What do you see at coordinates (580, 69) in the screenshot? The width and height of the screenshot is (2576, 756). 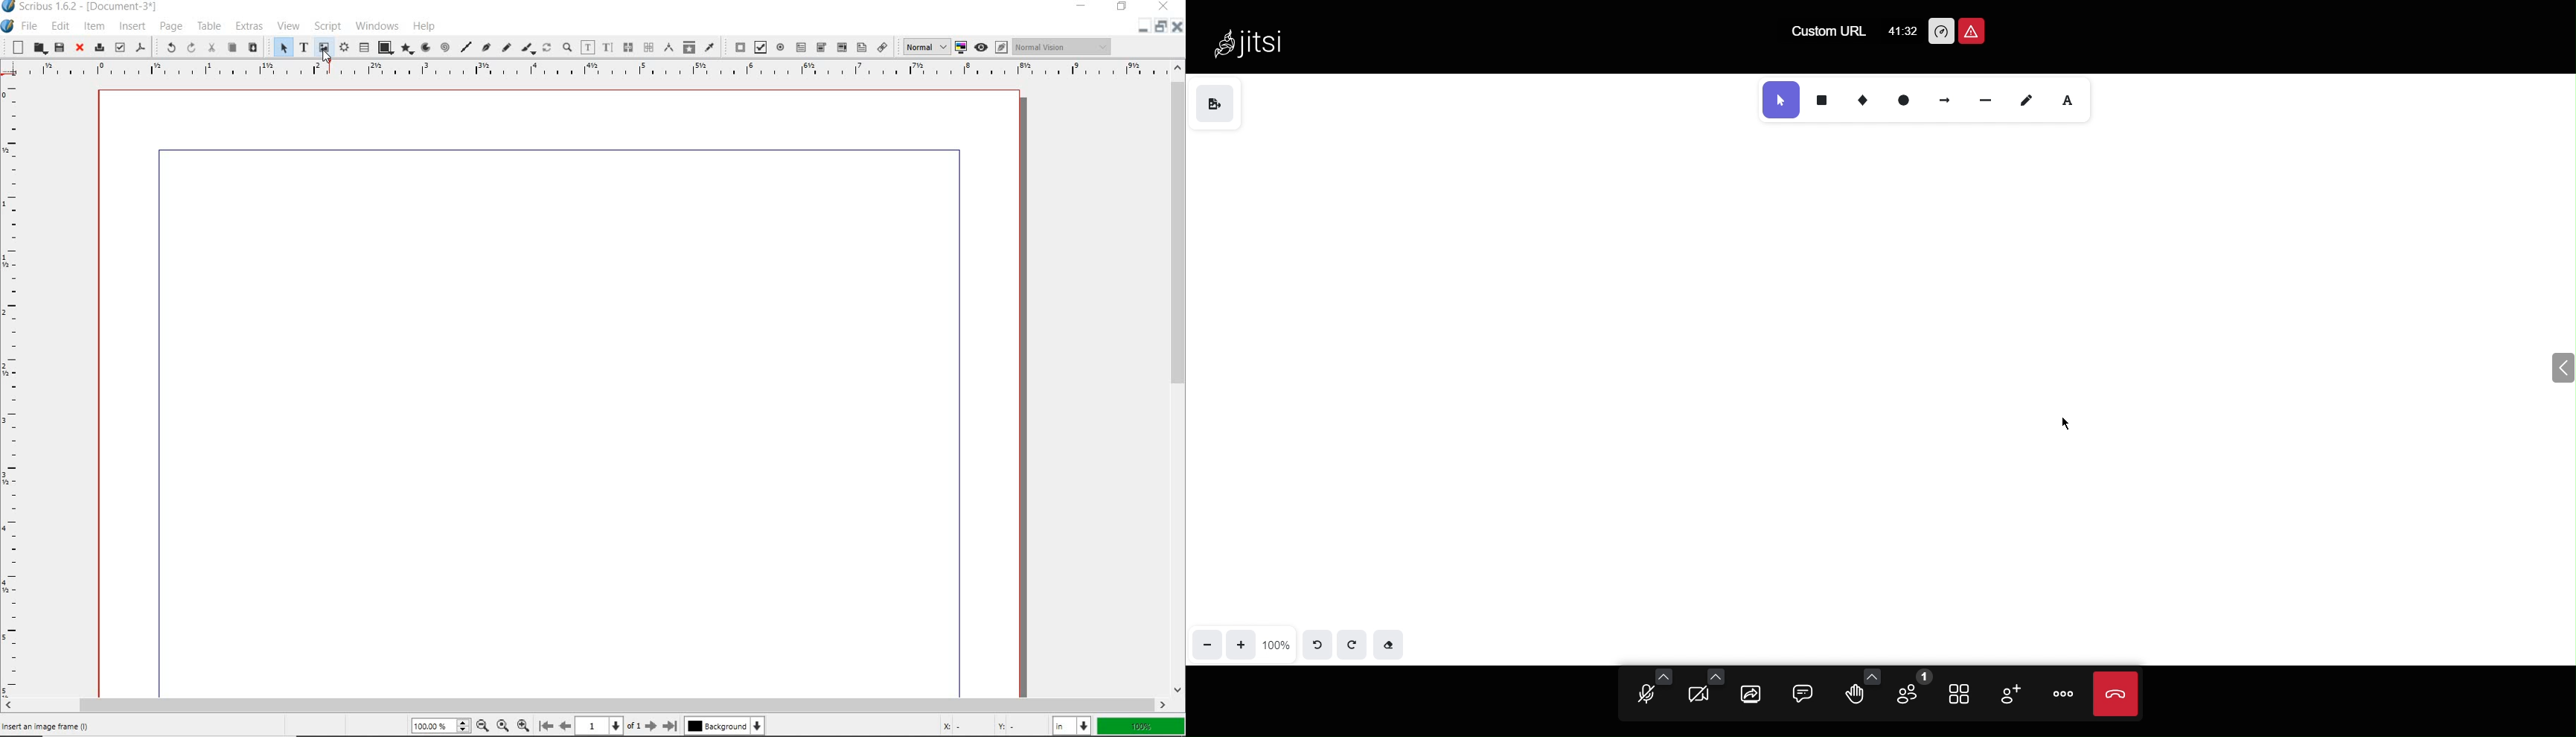 I see `RULER` at bounding box center [580, 69].